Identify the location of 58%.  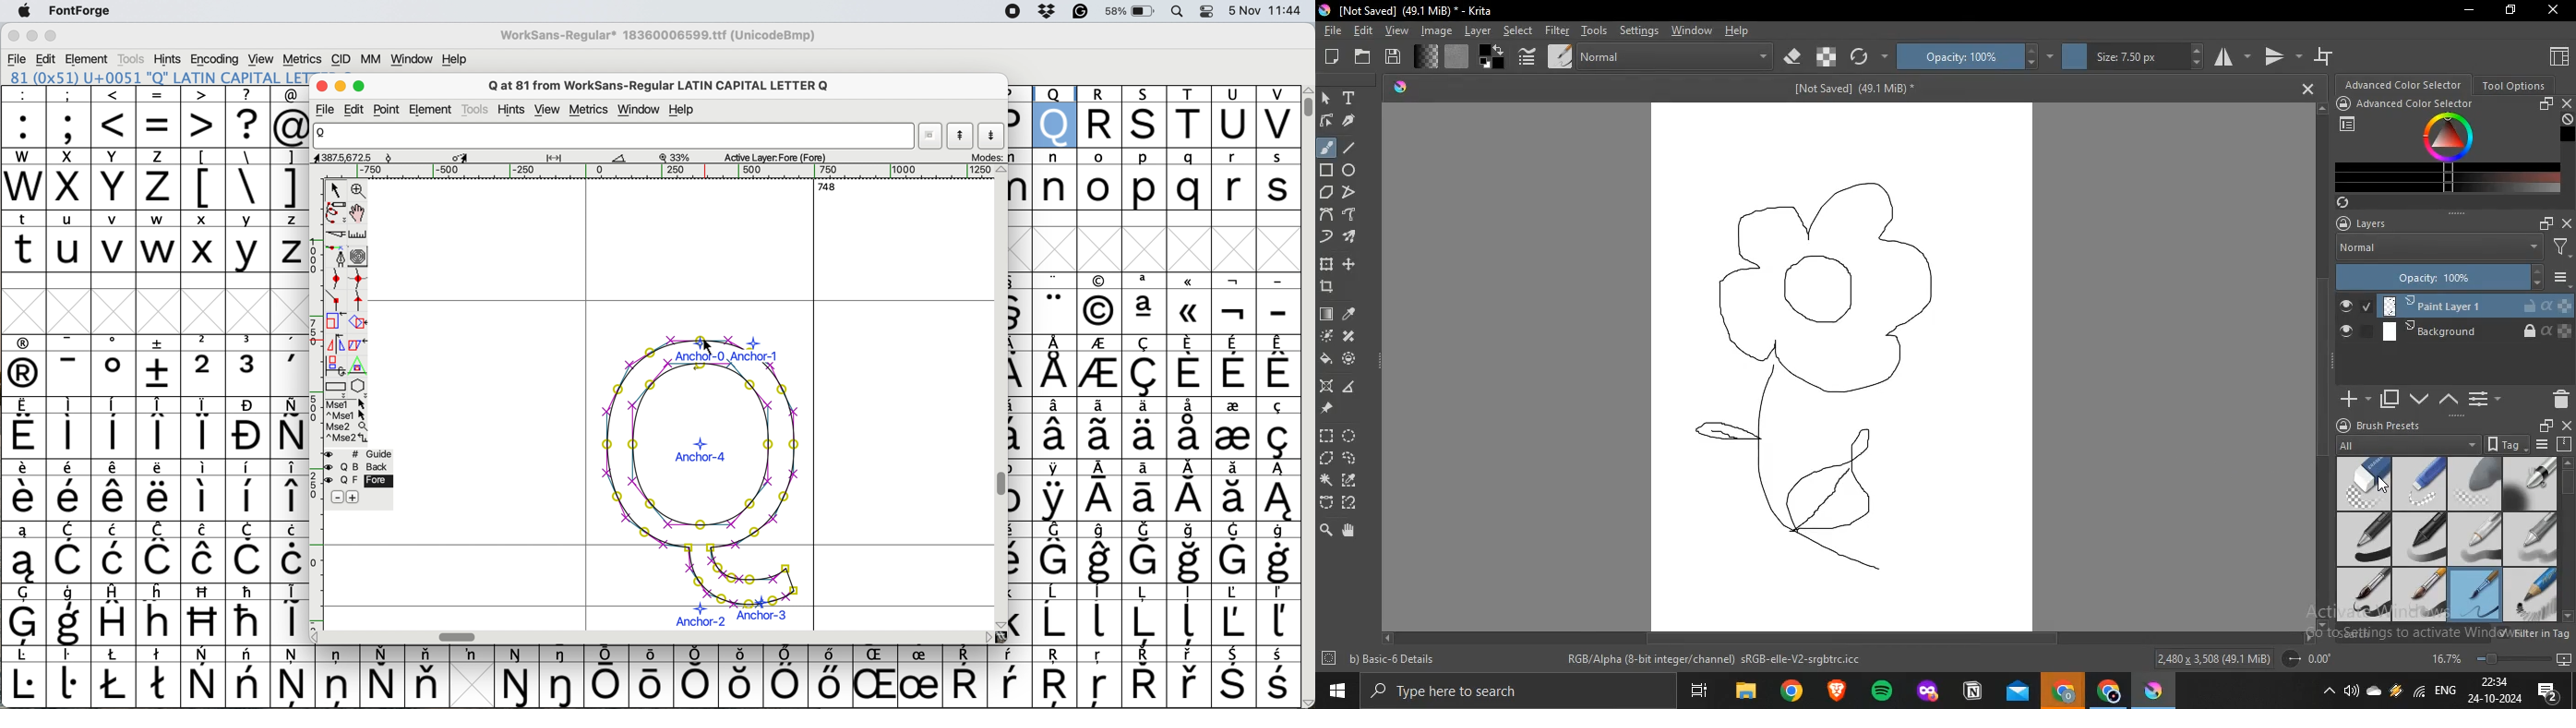
(1133, 12).